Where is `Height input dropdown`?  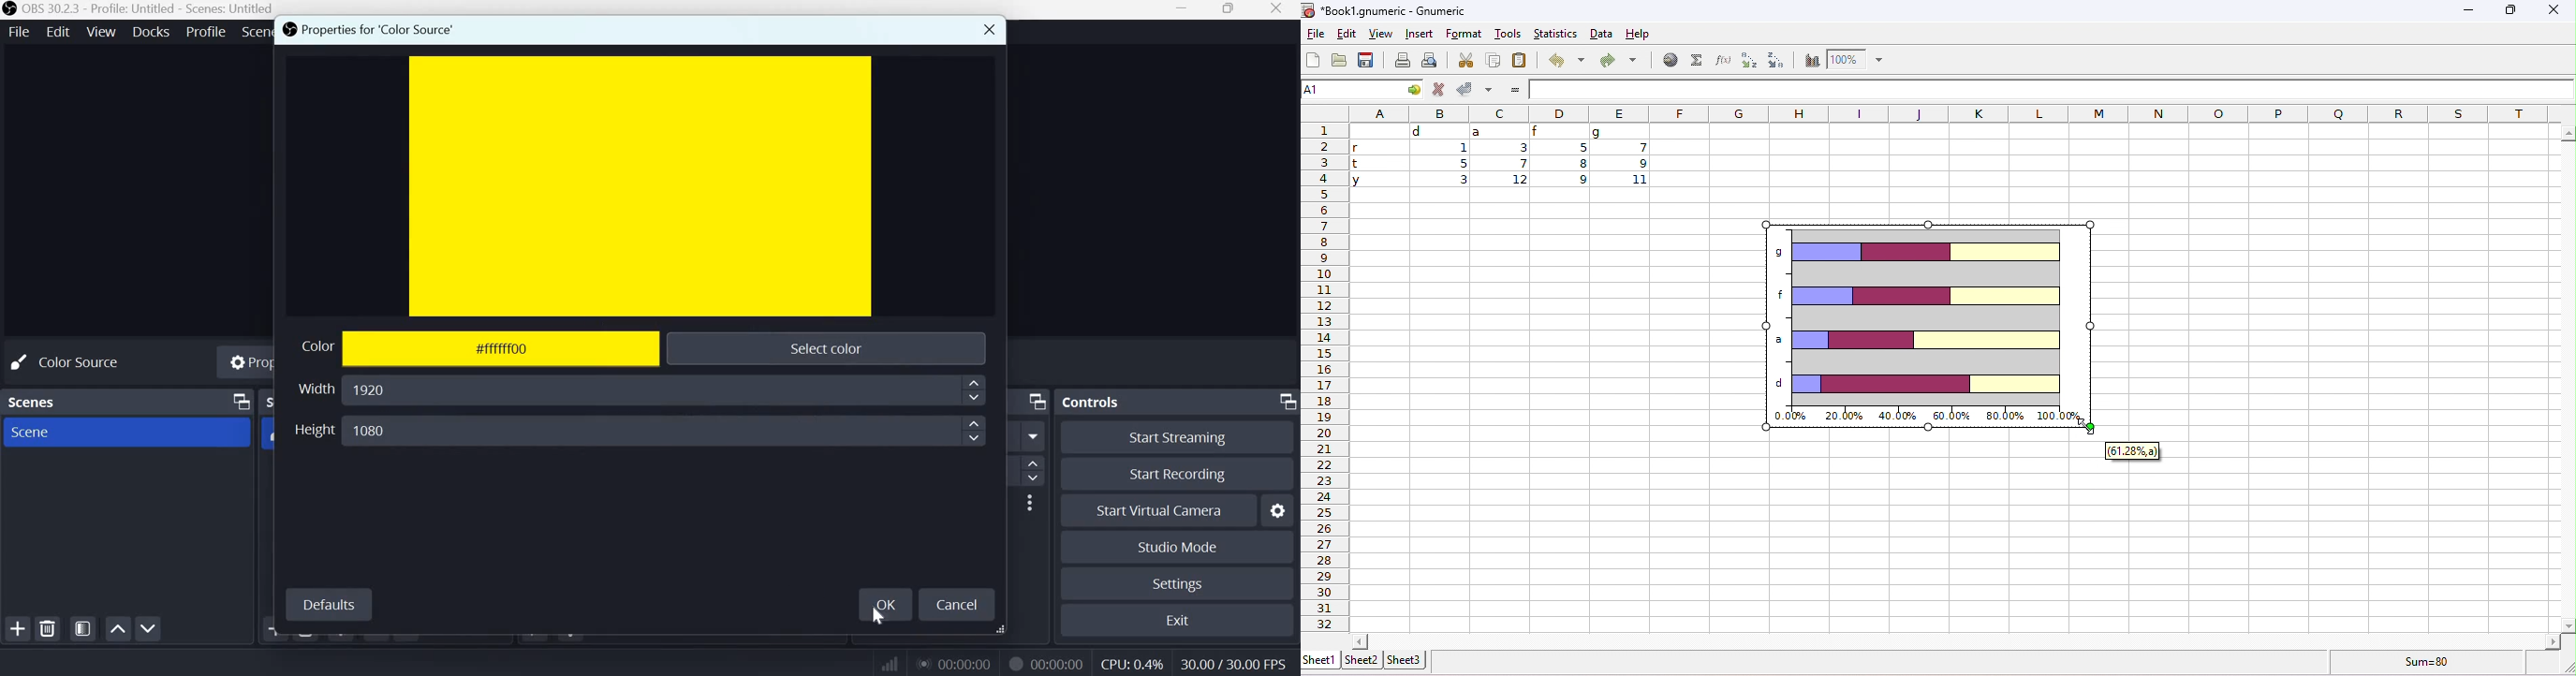
Height input dropdown is located at coordinates (666, 429).